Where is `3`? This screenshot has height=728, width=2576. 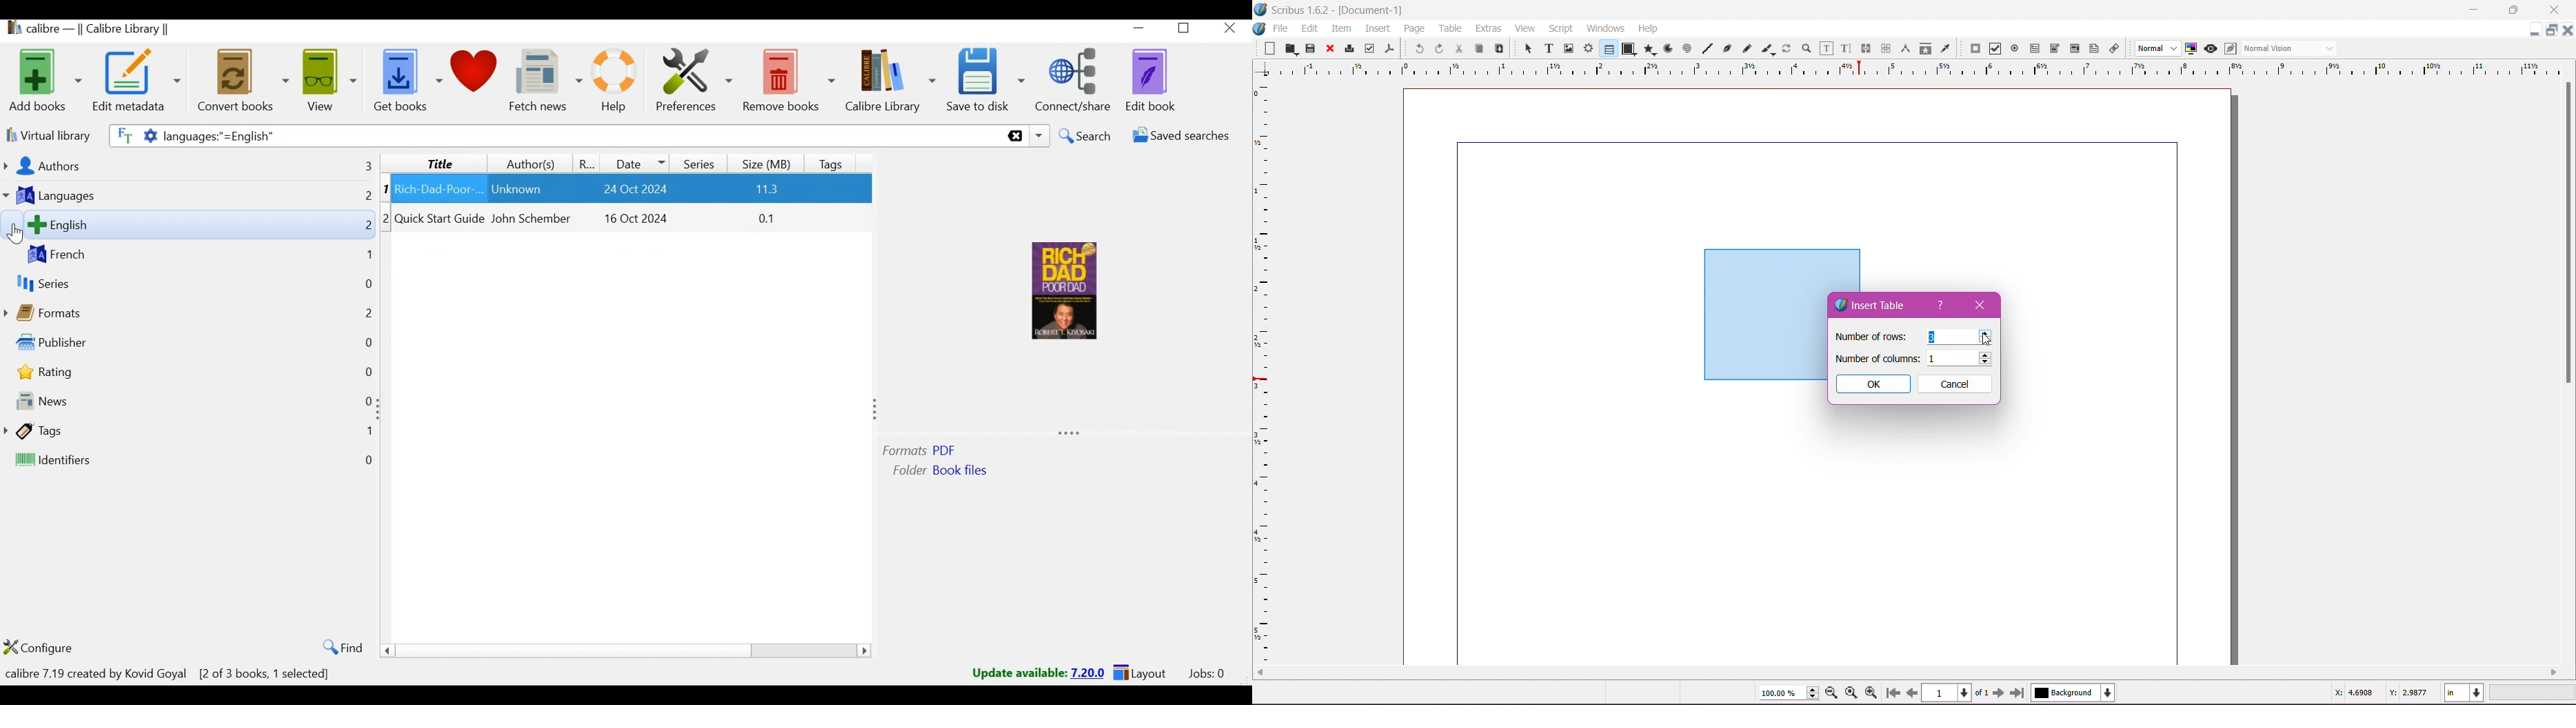
3 is located at coordinates (384, 248).